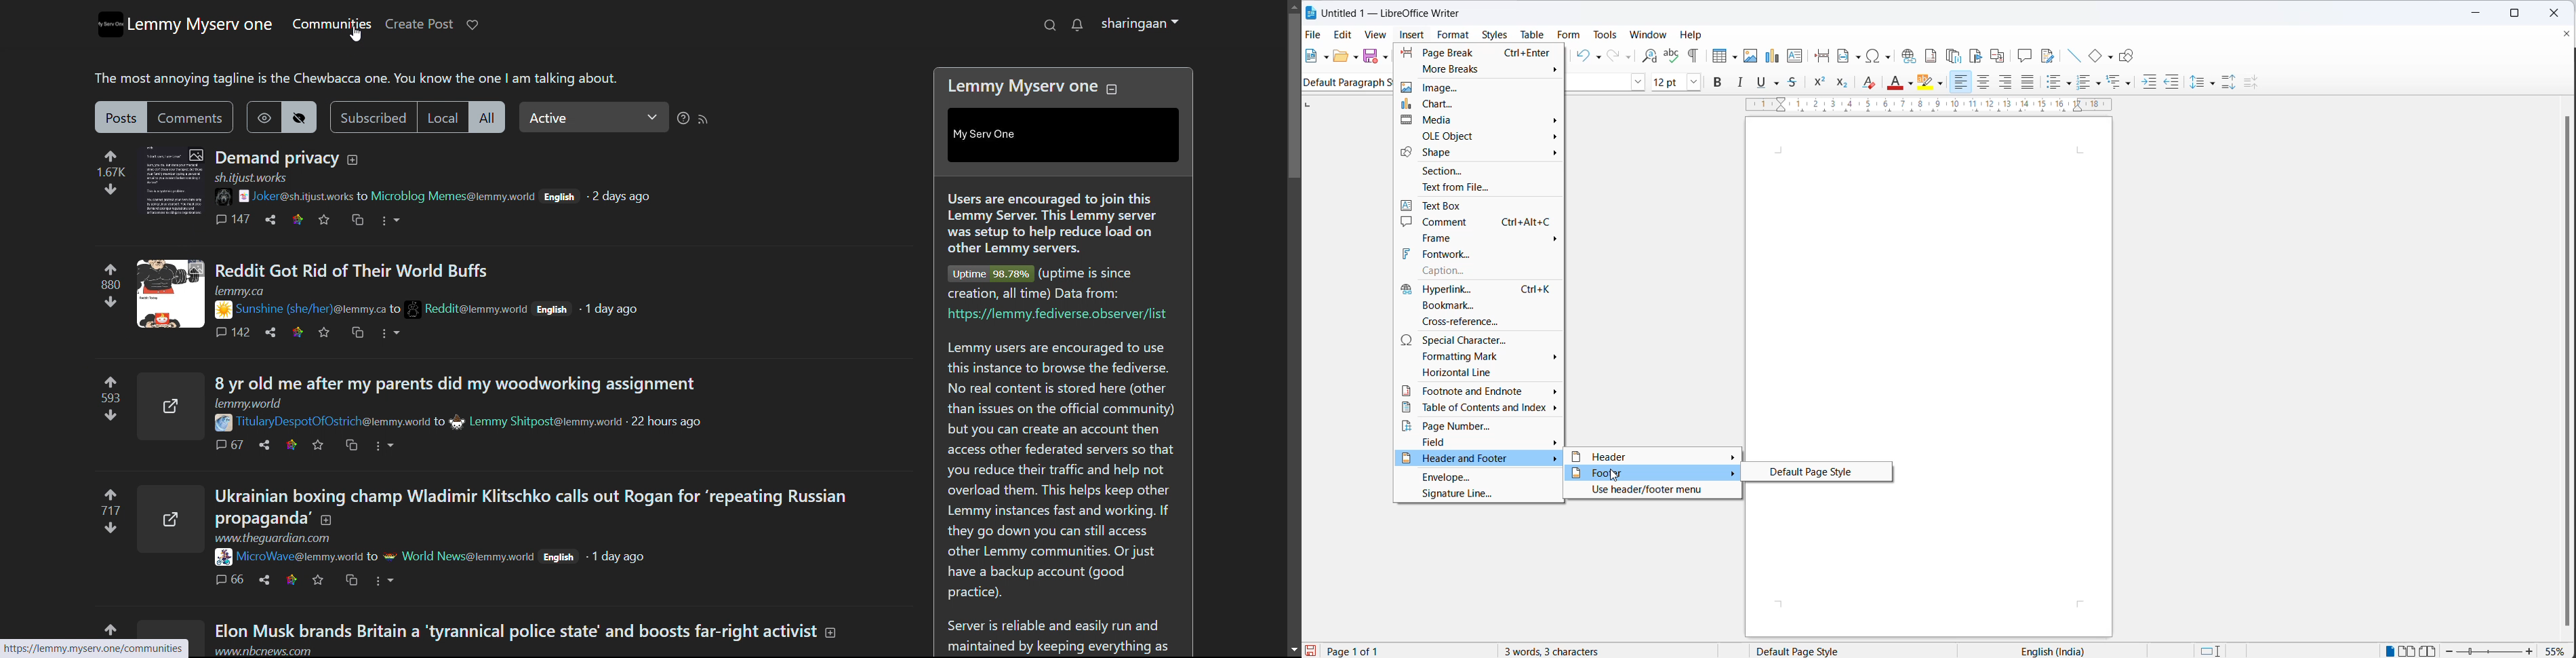 This screenshot has width=2576, height=672. Describe the element at coordinates (414, 306) in the screenshot. I see `poster image` at that location.